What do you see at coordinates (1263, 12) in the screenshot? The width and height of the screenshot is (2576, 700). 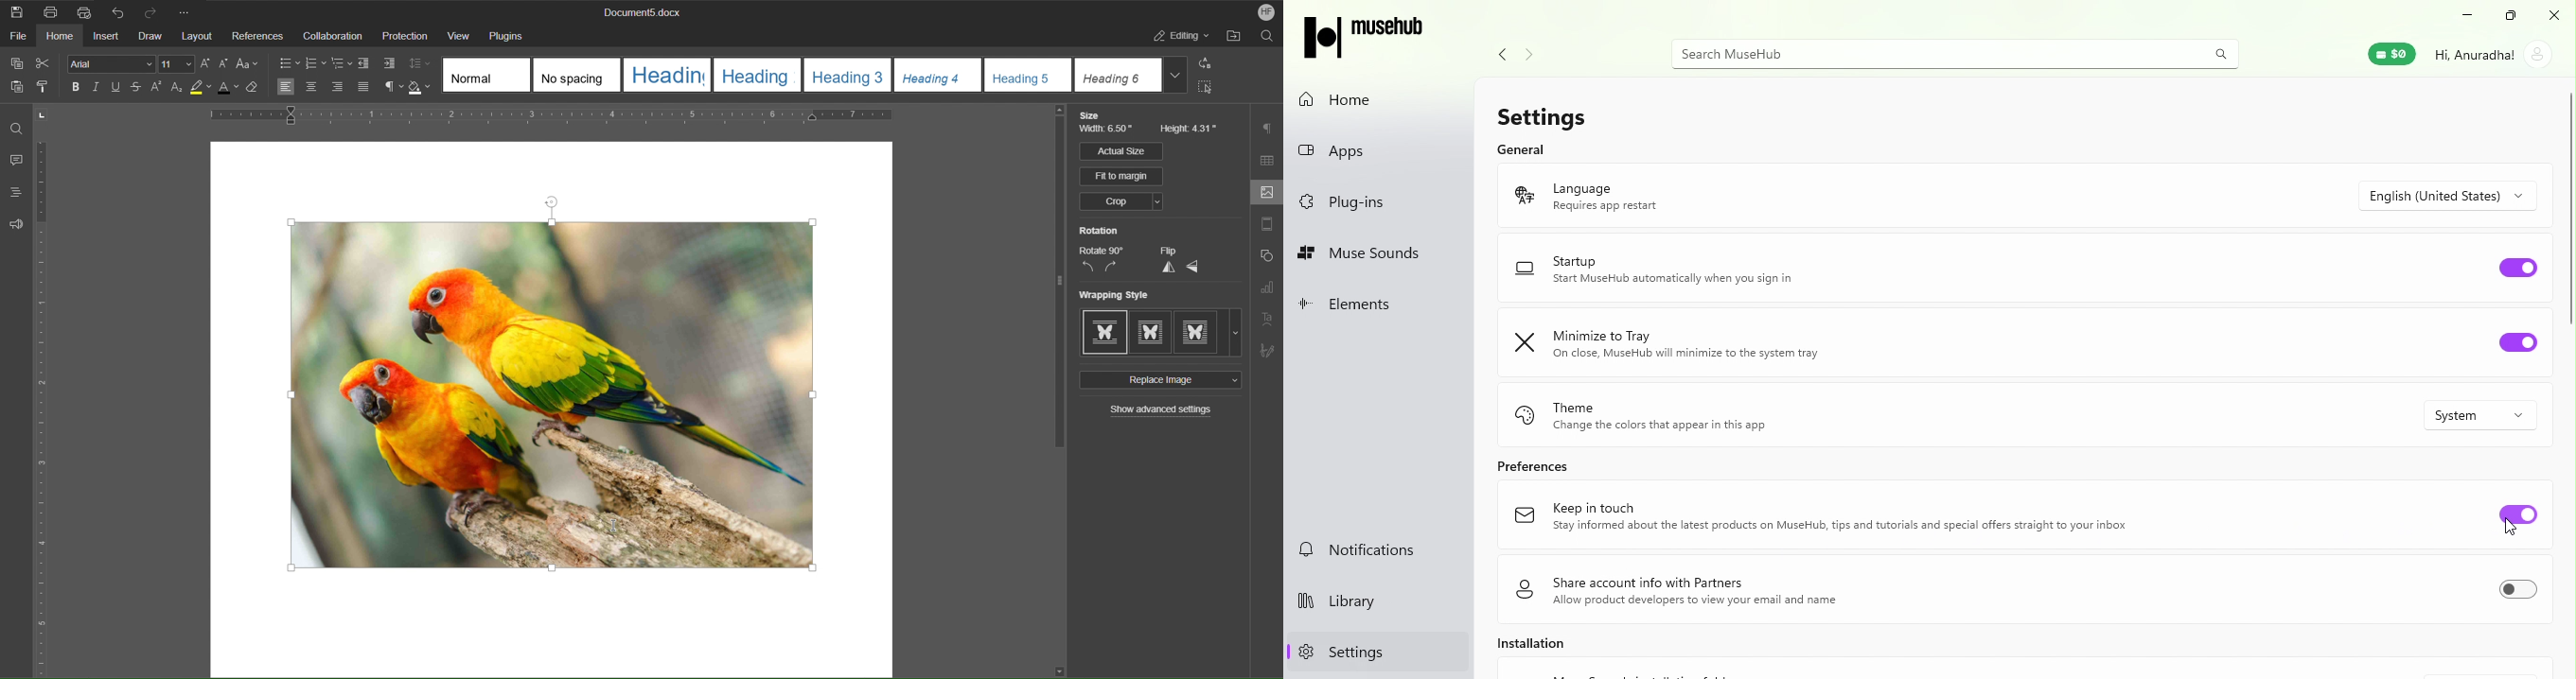 I see `Account` at bounding box center [1263, 12].